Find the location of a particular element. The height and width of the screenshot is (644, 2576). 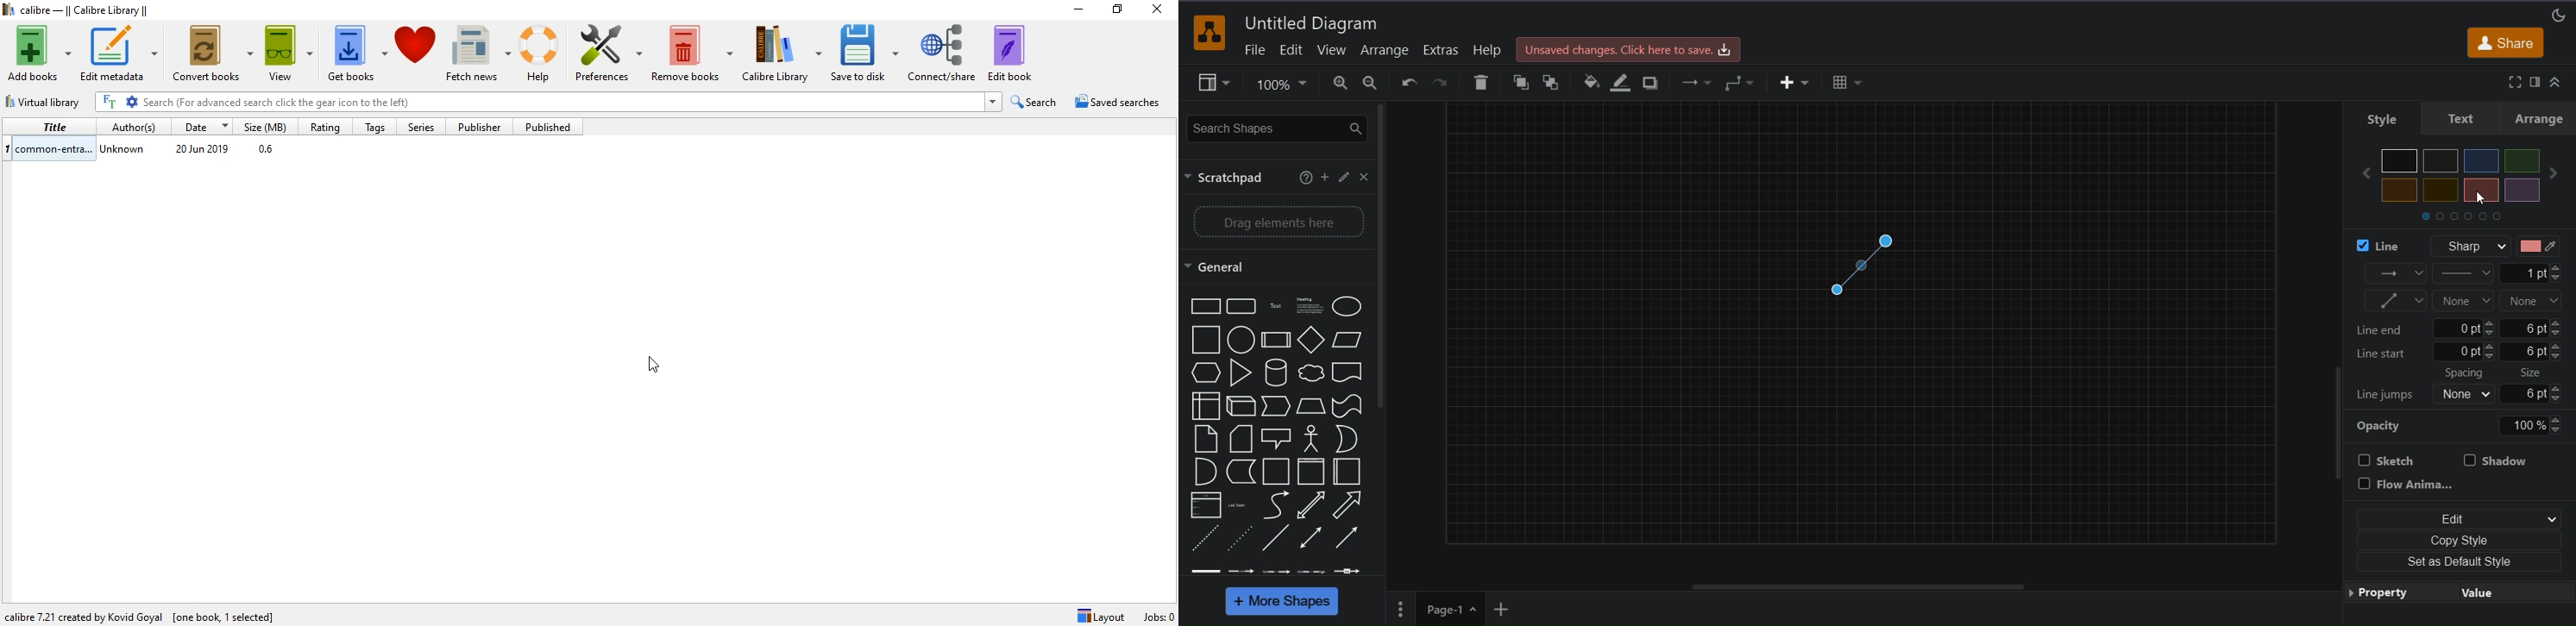

zoom in is located at coordinates (1340, 84).